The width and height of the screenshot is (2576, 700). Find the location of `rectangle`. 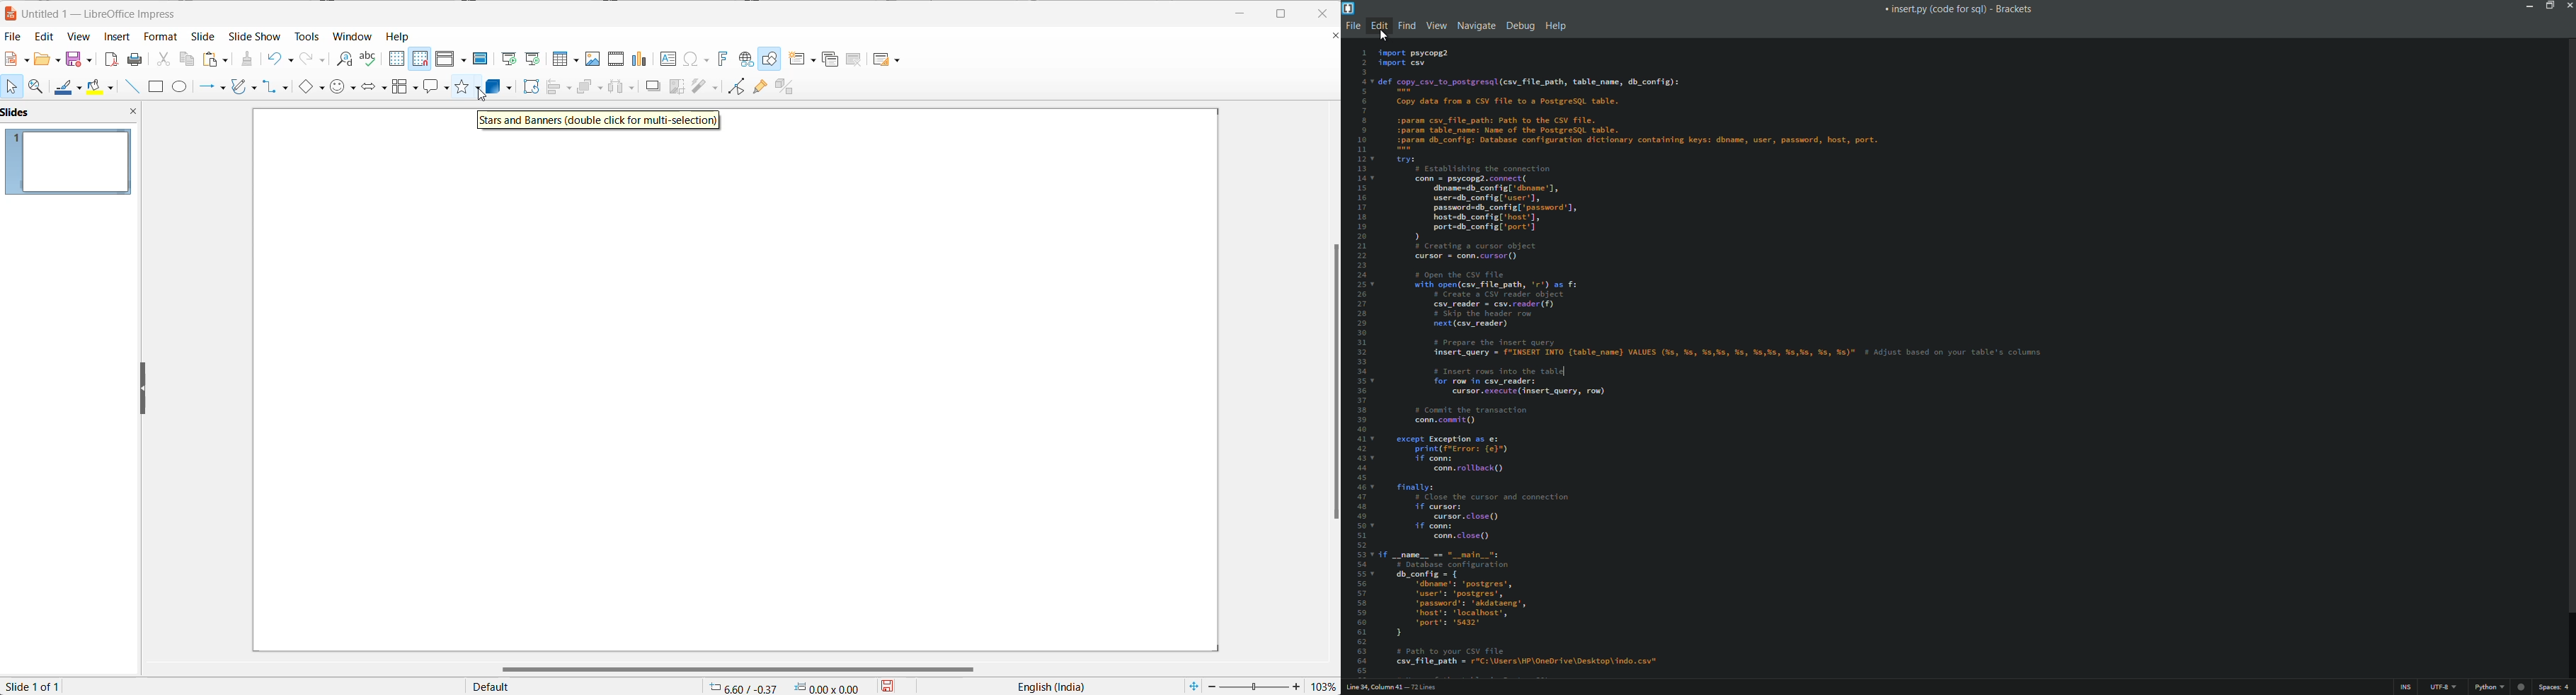

rectangle is located at coordinates (158, 88).